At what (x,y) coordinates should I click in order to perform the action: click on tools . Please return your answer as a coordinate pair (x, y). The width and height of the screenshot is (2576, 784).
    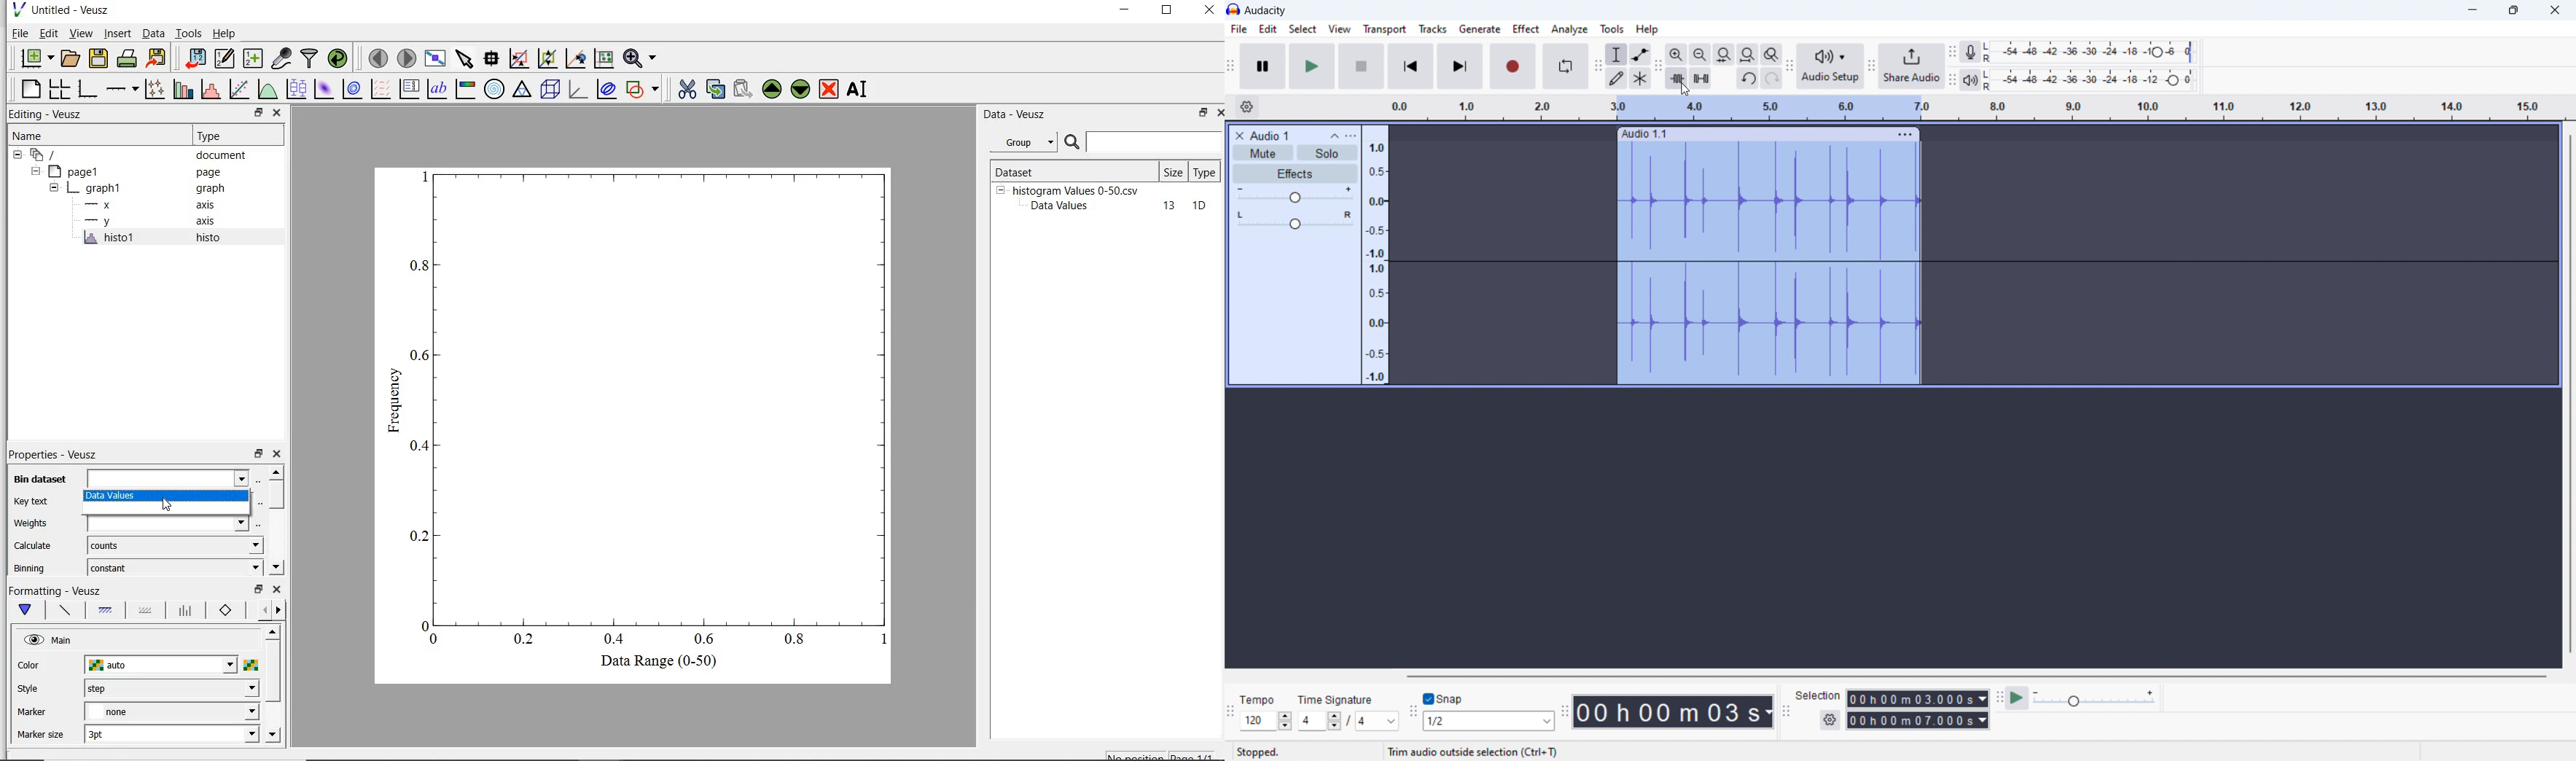
    Looking at the image, I should click on (190, 33).